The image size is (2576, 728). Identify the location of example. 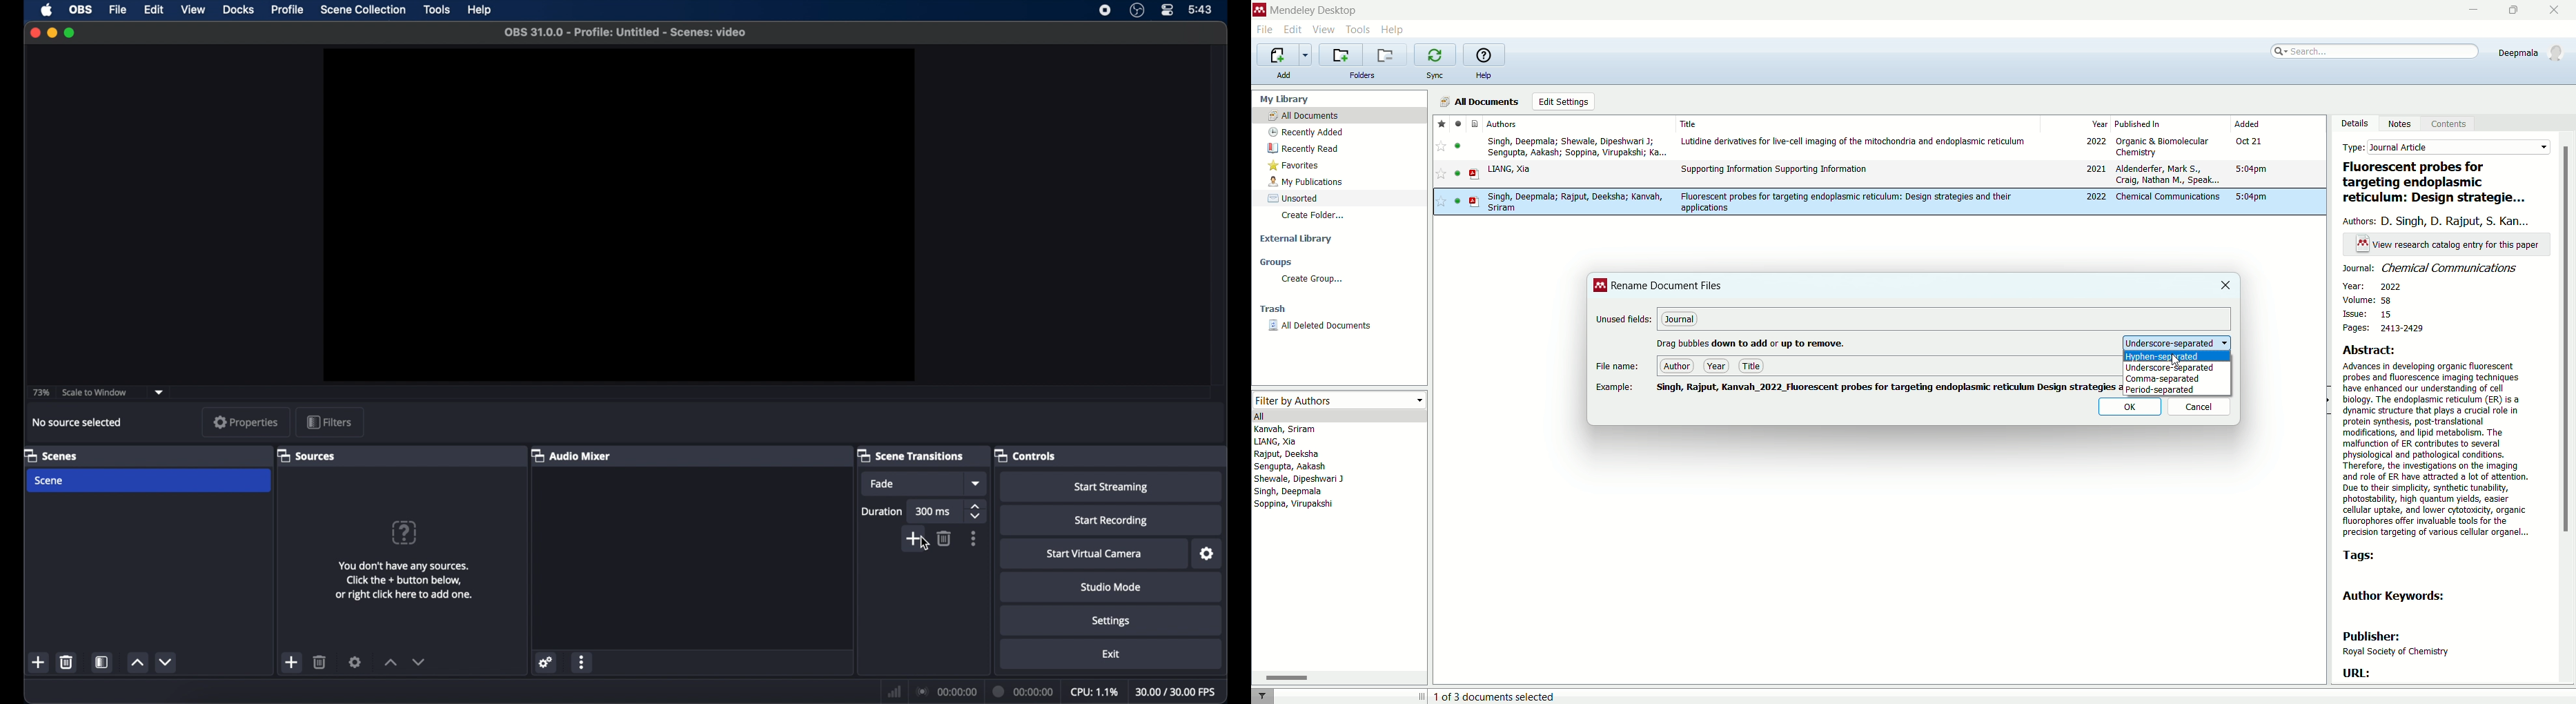
(1618, 388).